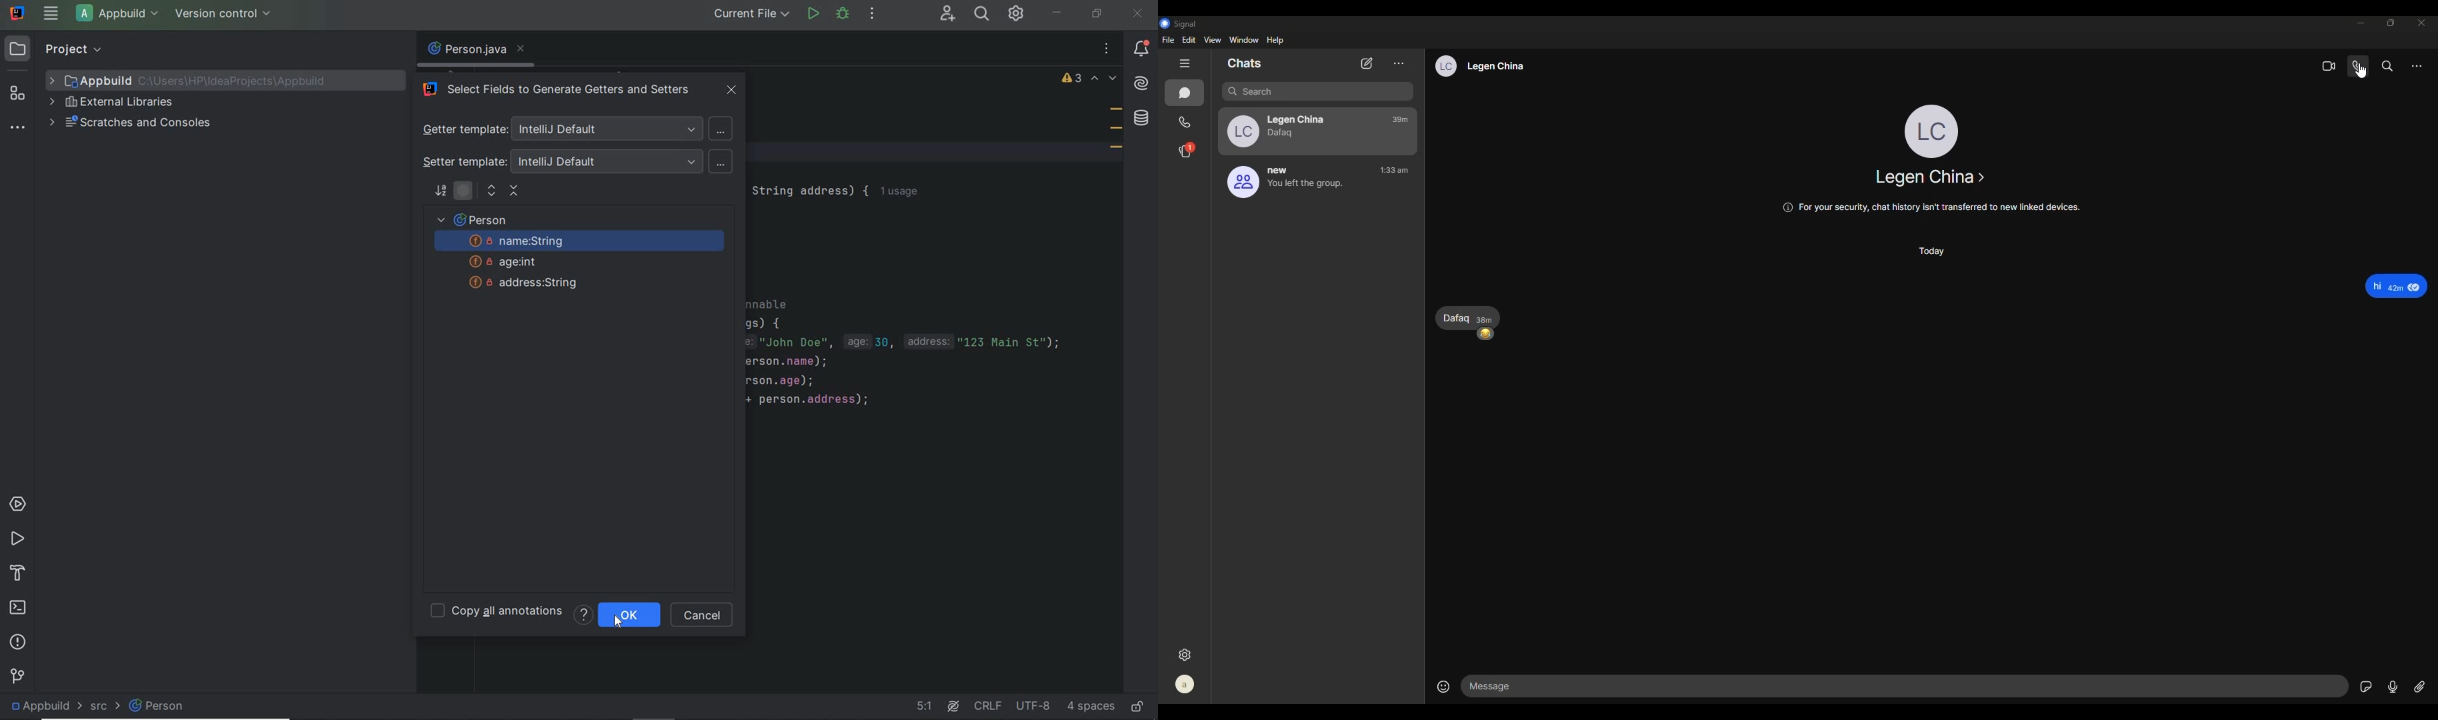 The height and width of the screenshot is (728, 2464). Describe the element at coordinates (1072, 79) in the screenshot. I see `warnings` at that location.